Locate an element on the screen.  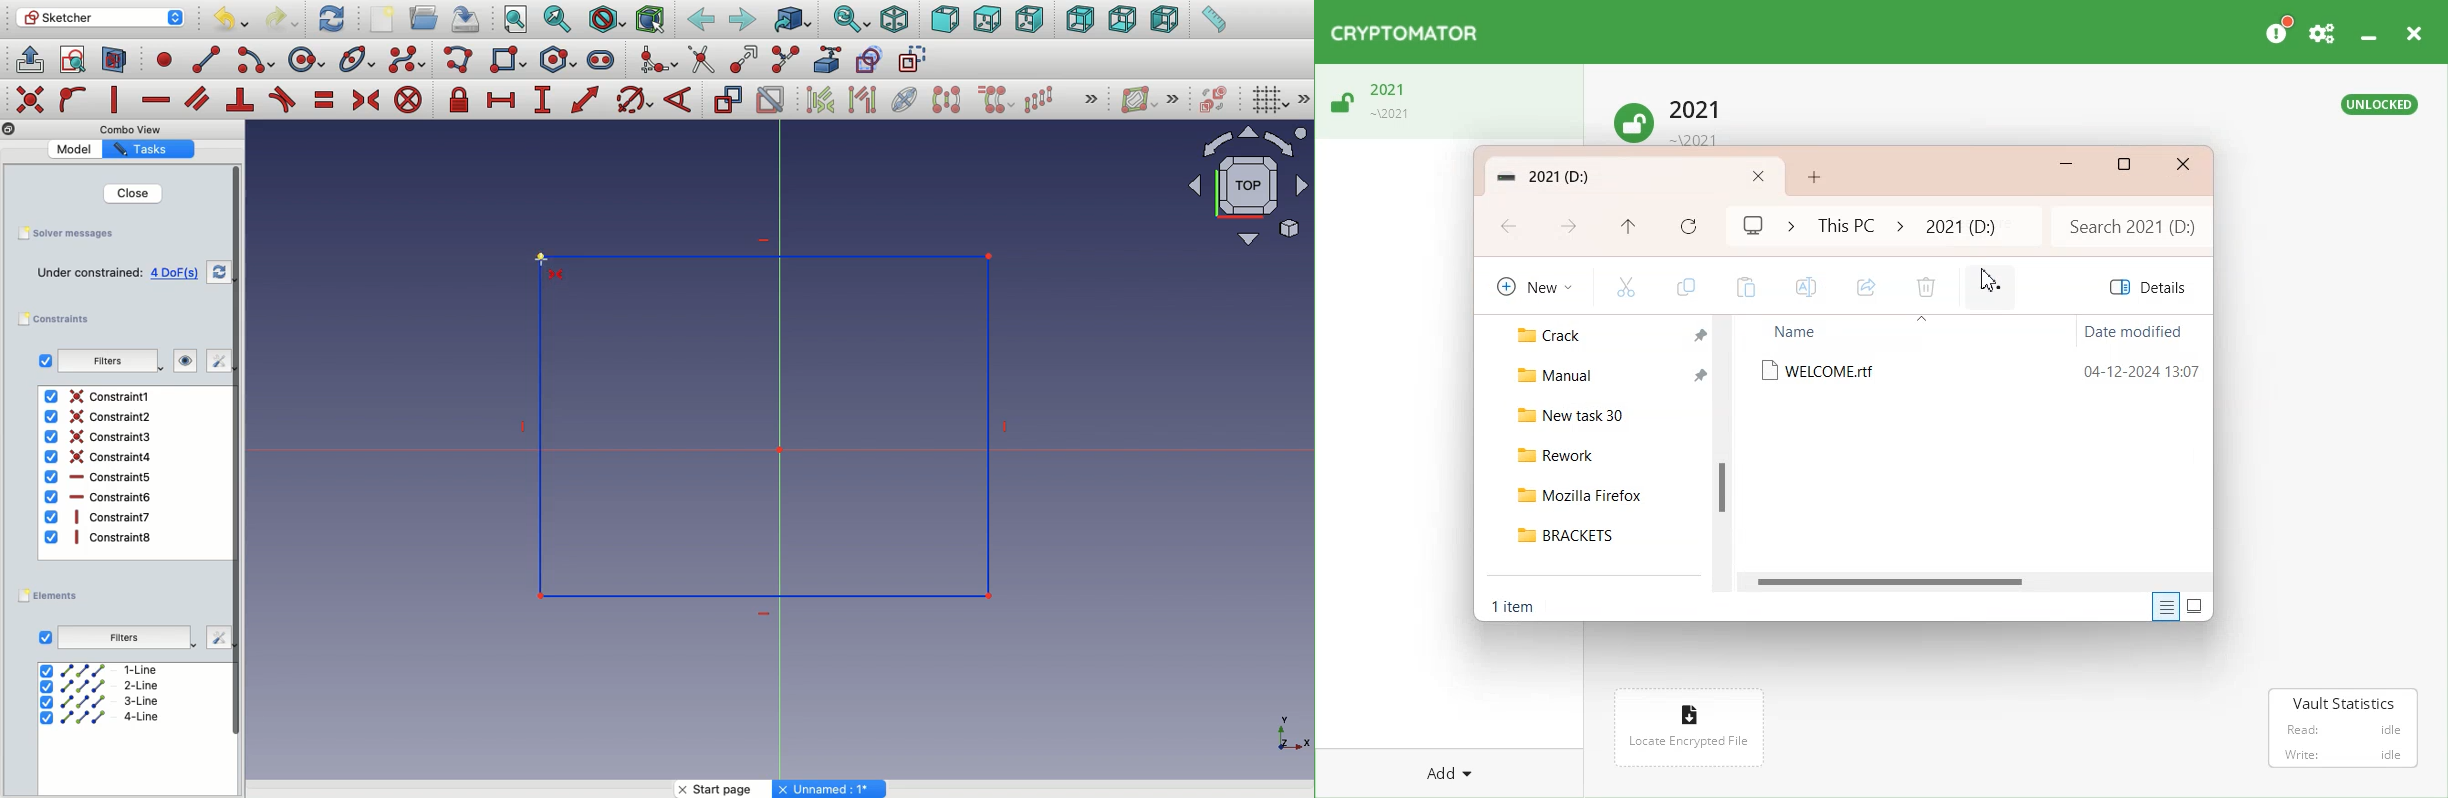
New is located at coordinates (386, 21).